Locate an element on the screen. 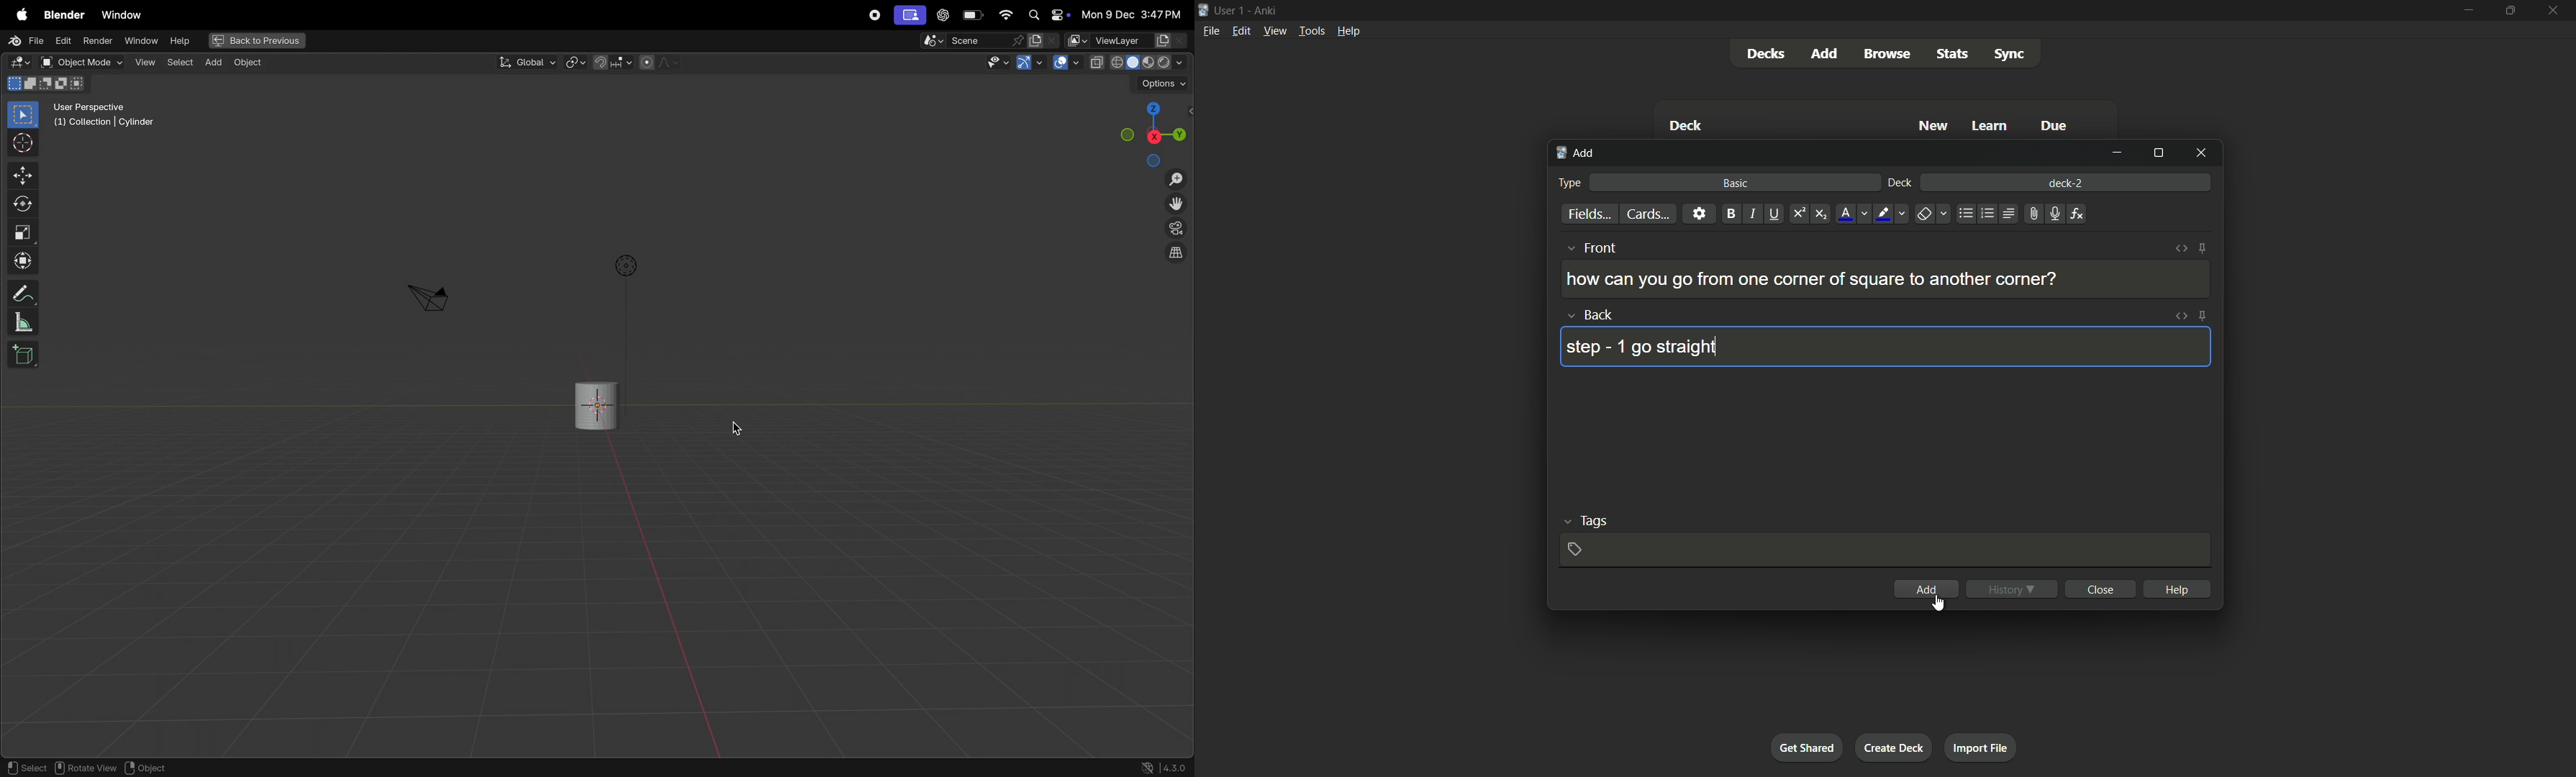 The height and width of the screenshot is (784, 2576). alignment is located at coordinates (2010, 213).